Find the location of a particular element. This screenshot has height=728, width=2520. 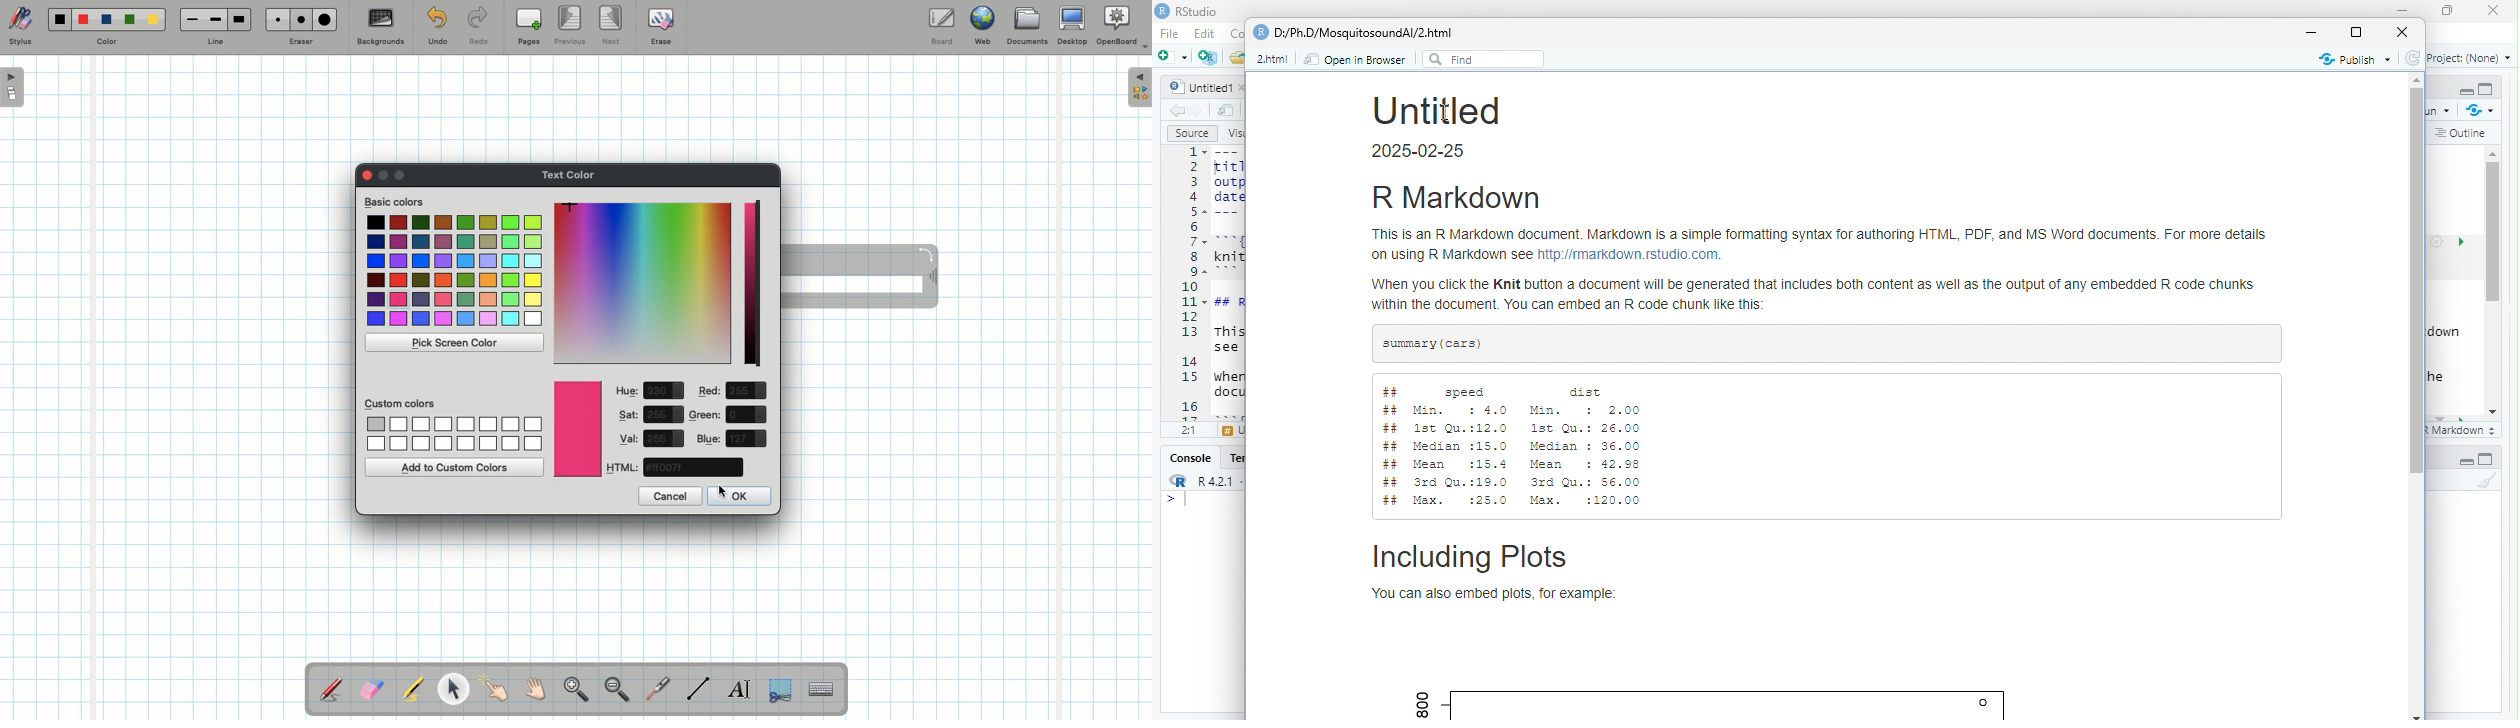

Min. : 4.0 Min. oo: 2.00
1st Qu.:12.0 1st Qu.: 26.00
Median :15.0 Median : 36.00
Mean 15.4 Mean : 42.9%
3rd Qu.:19.0 3rd Qu.: 56.00
Max.  :25.0 Max.  :120.00 is located at coordinates (1529, 456).